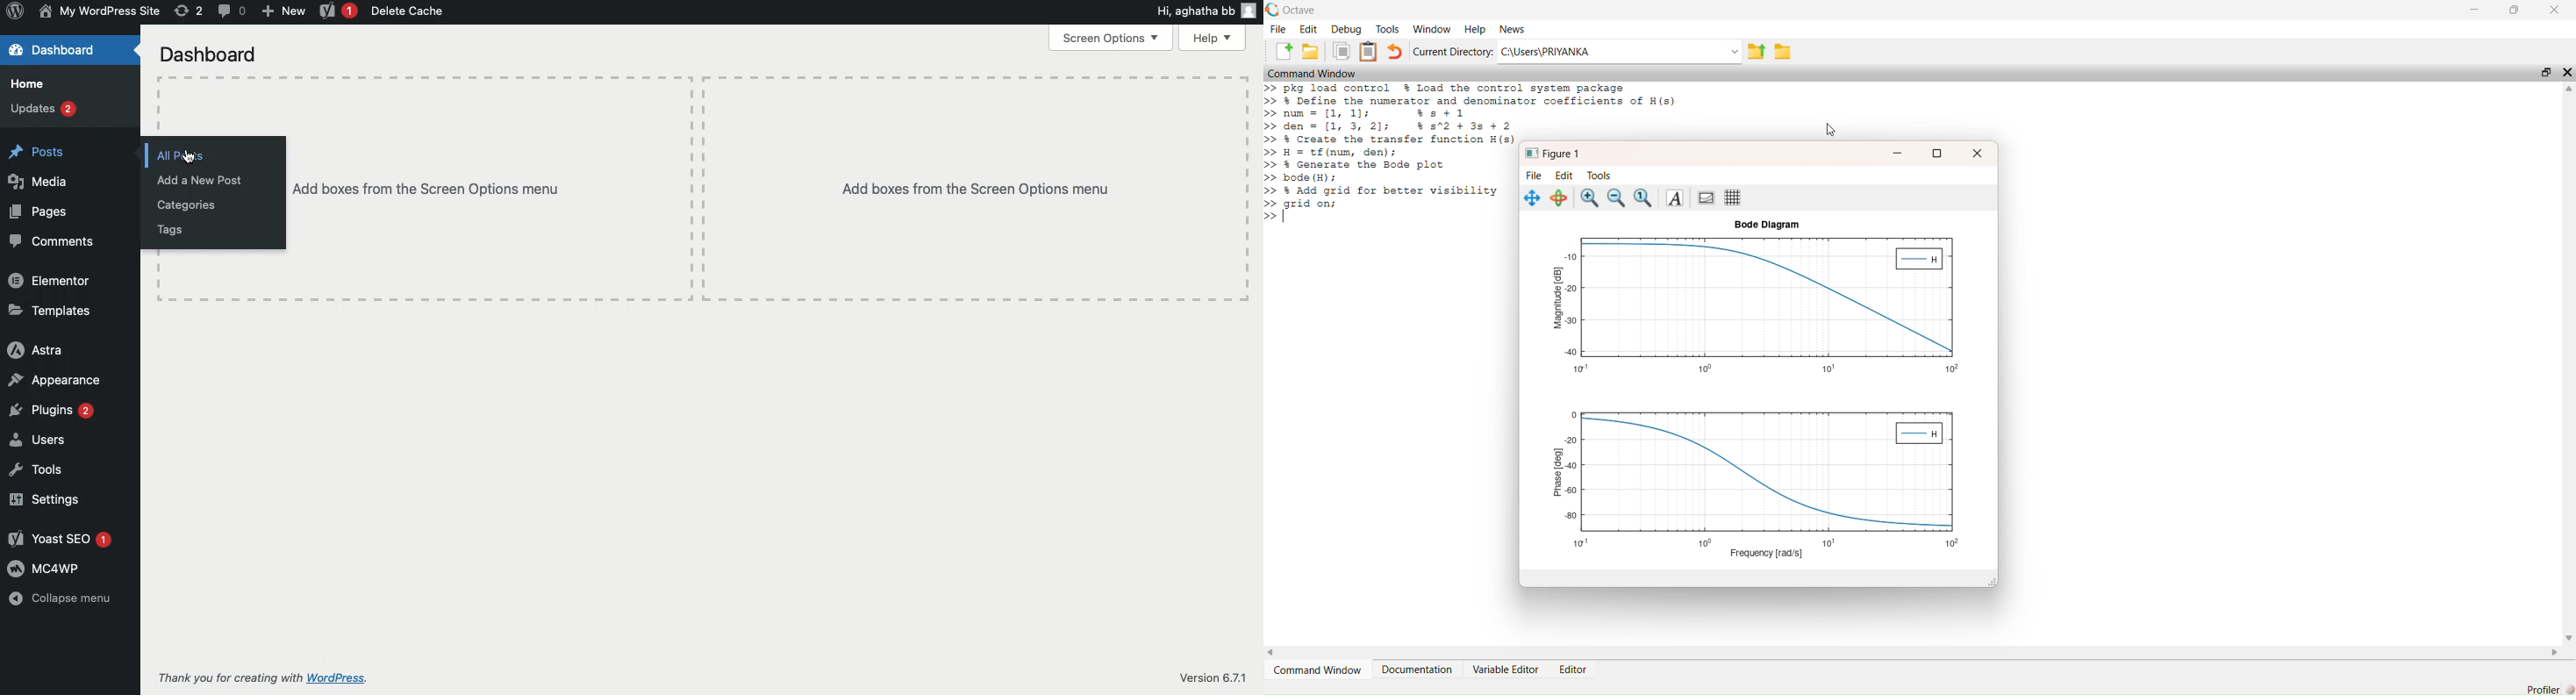 This screenshot has height=700, width=2576. Describe the element at coordinates (2570, 363) in the screenshot. I see `vertical scroll bar` at that location.